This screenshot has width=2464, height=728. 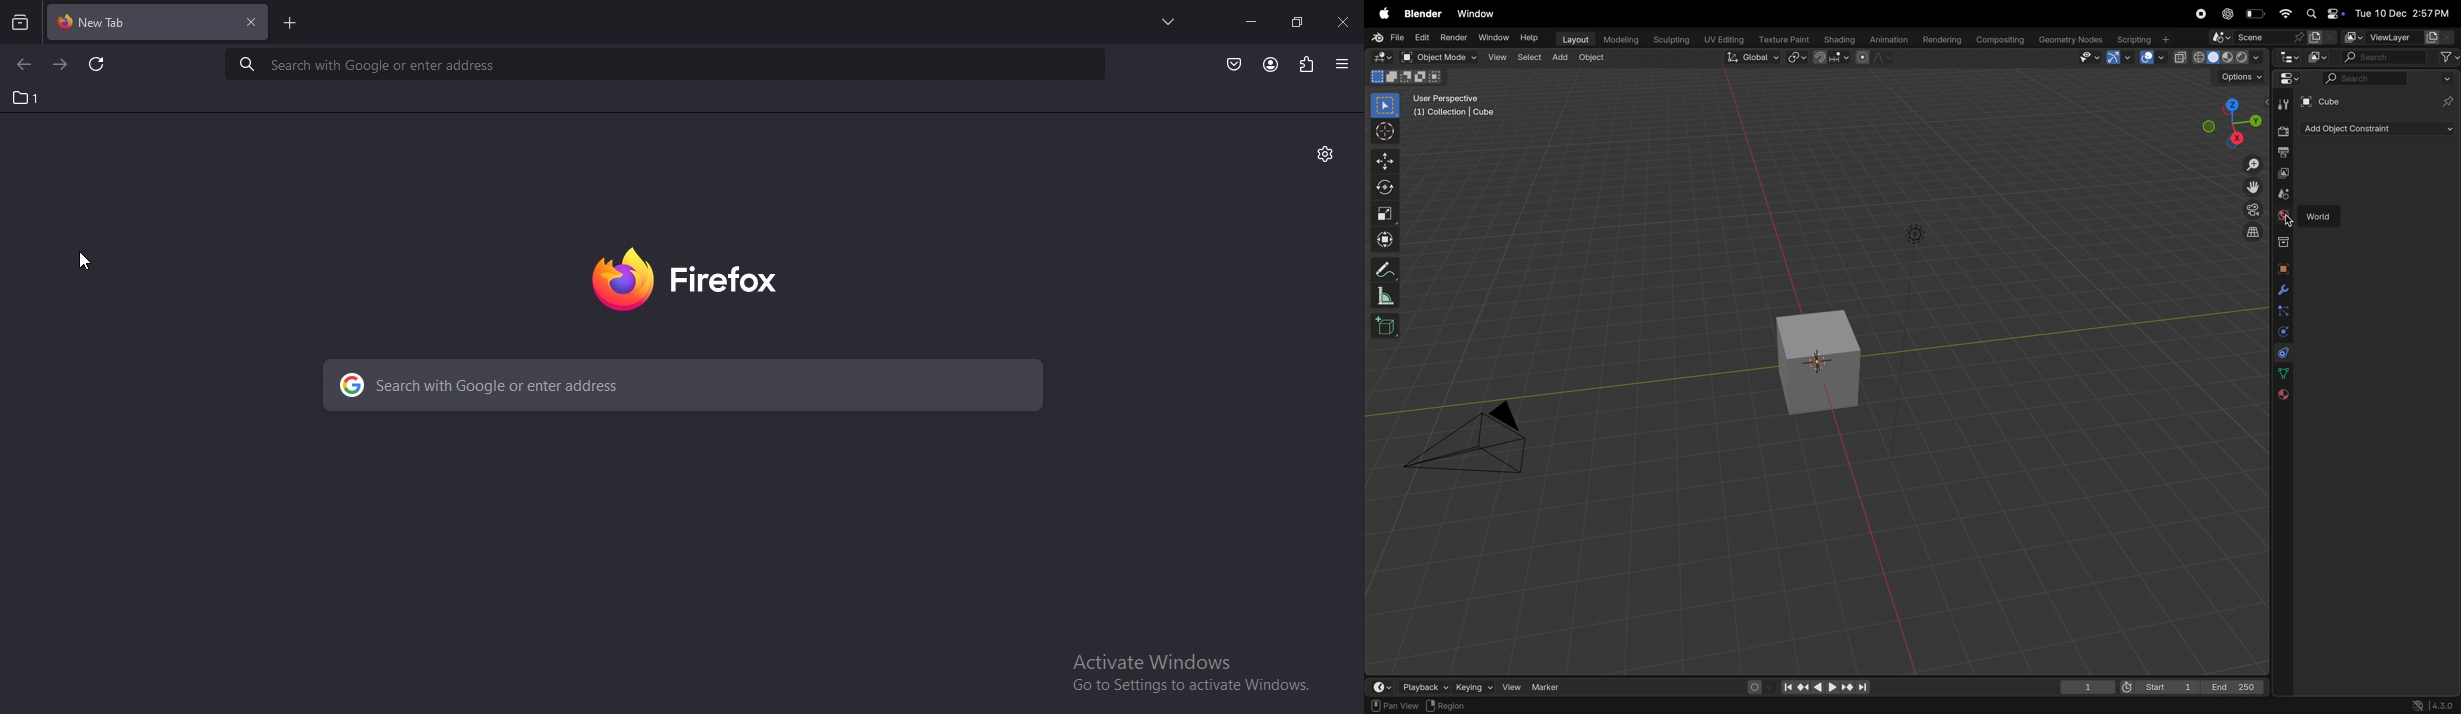 I want to click on File, so click(x=1388, y=38).